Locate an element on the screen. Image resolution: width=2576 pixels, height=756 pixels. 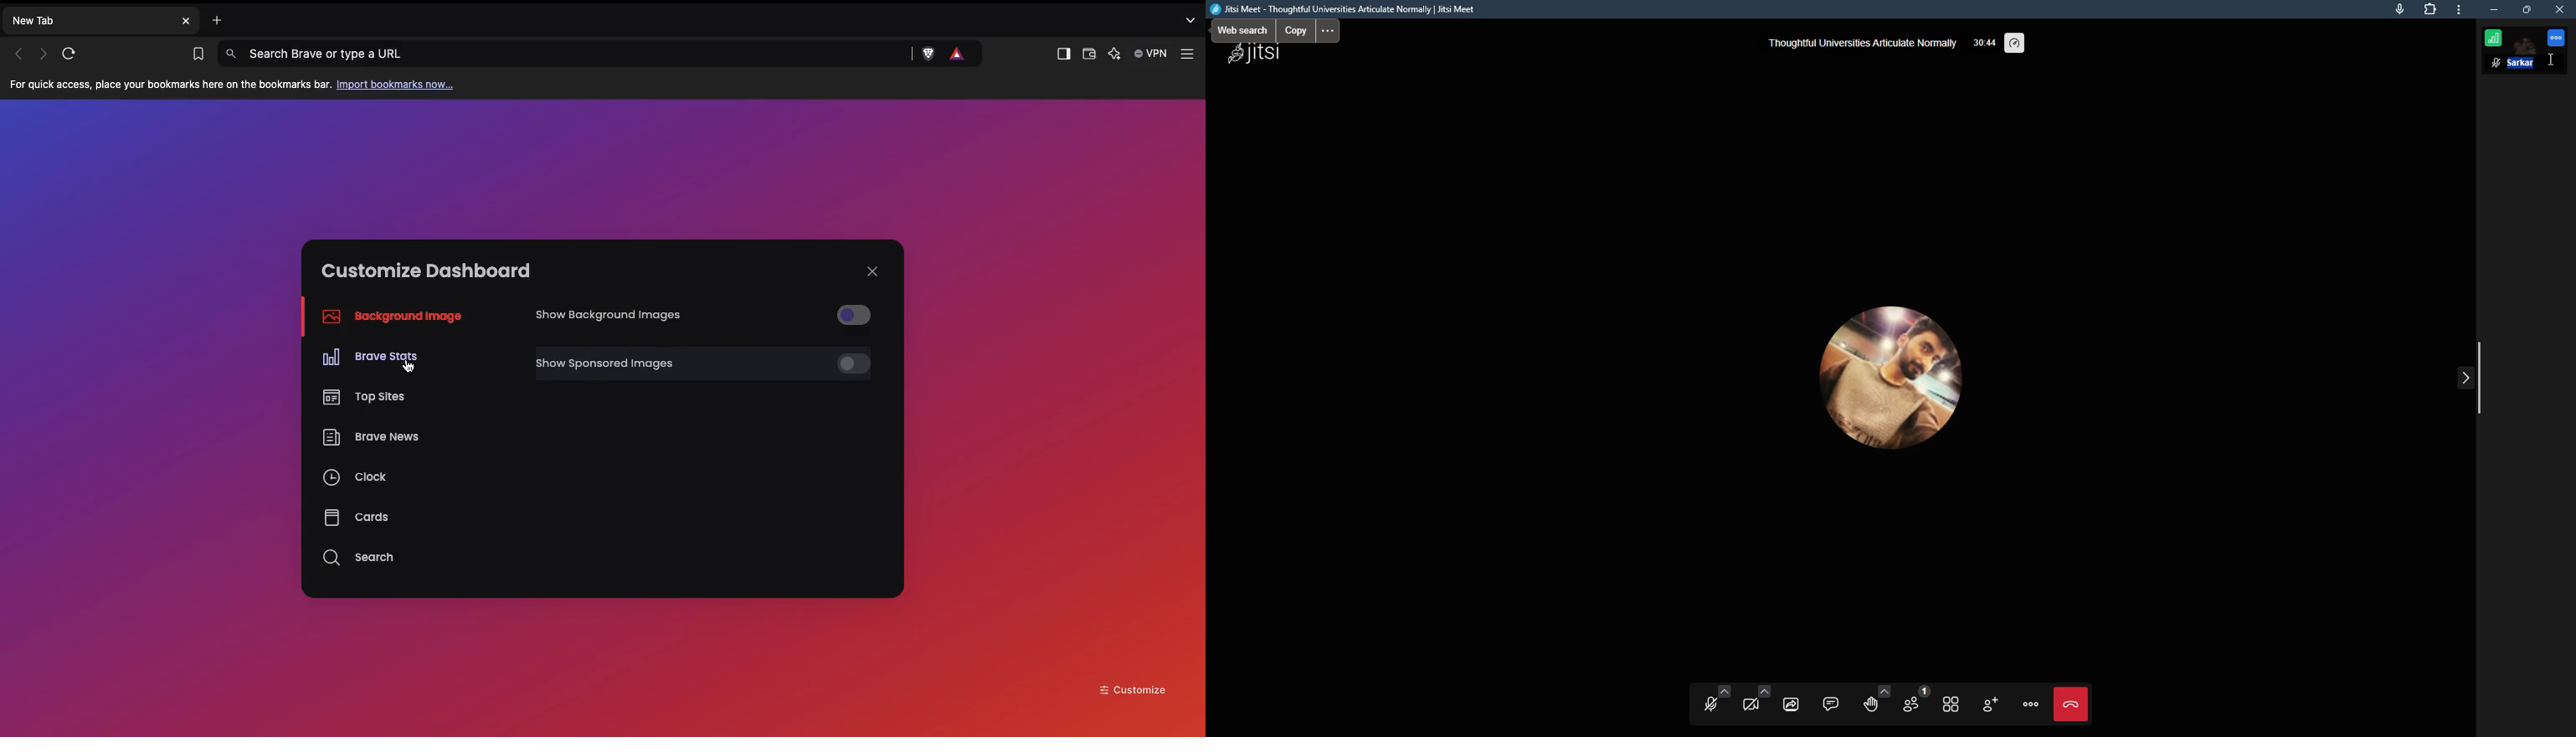
minimize is located at coordinates (2493, 10).